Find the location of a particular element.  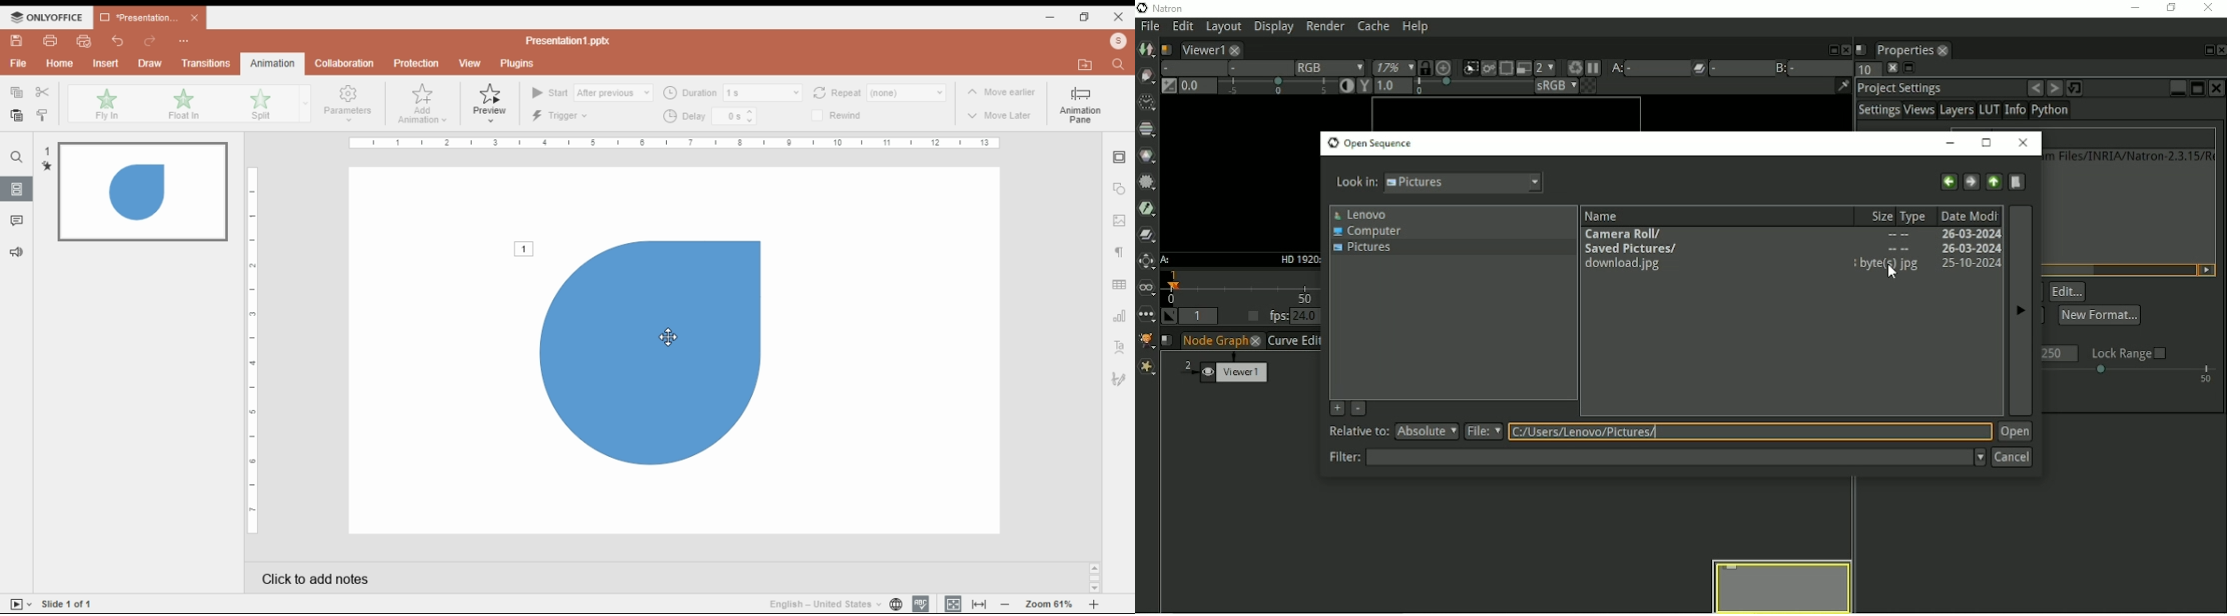

mouse pointer is located at coordinates (667, 338).